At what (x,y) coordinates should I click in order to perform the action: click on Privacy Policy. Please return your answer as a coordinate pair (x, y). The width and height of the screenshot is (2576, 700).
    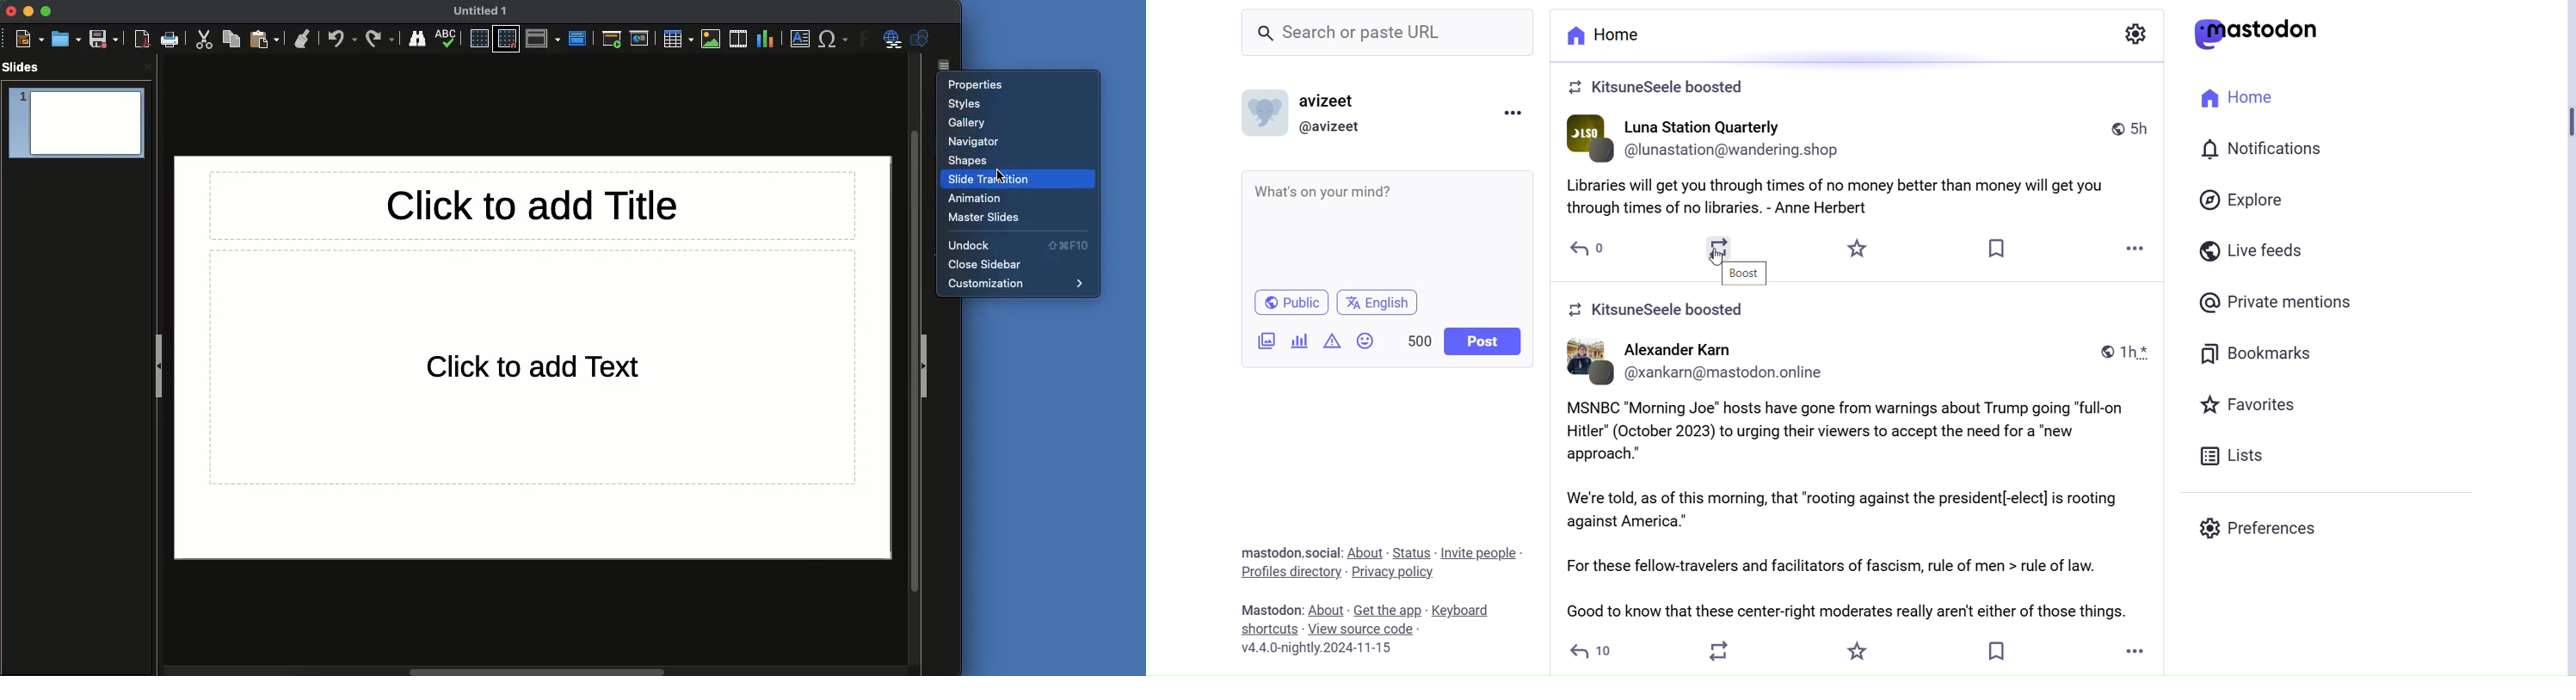
    Looking at the image, I should click on (1397, 572).